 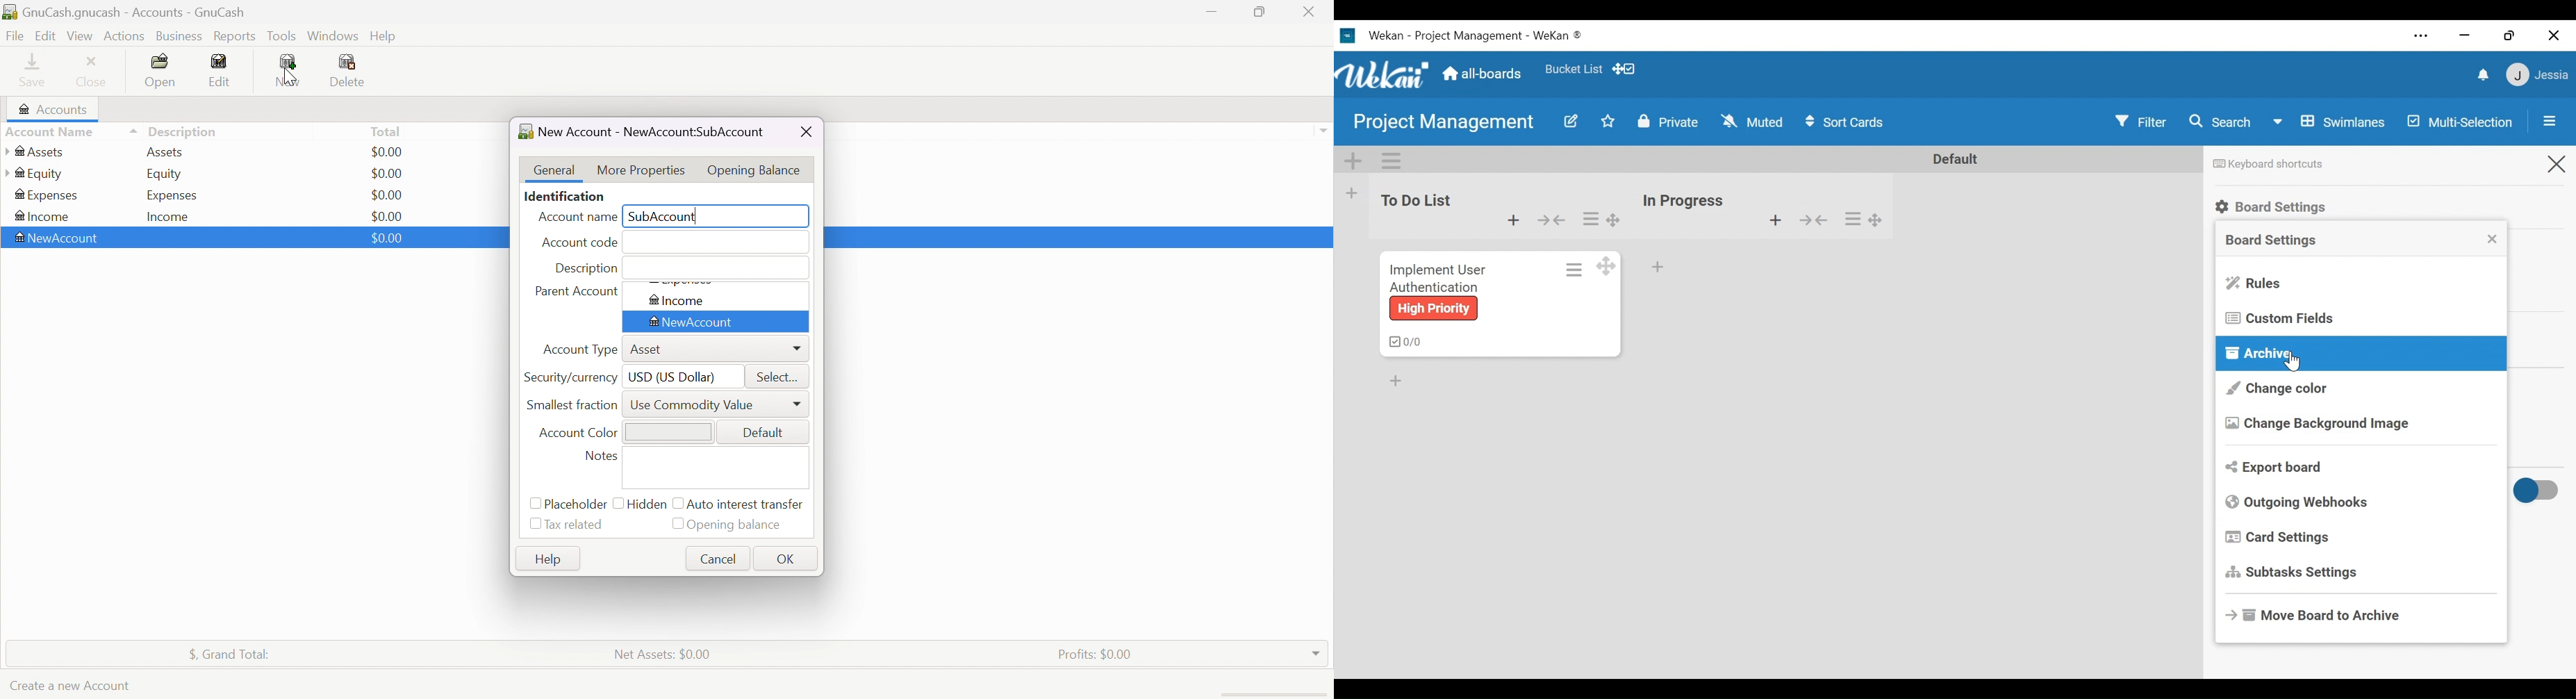 I want to click on View, so click(x=81, y=36).